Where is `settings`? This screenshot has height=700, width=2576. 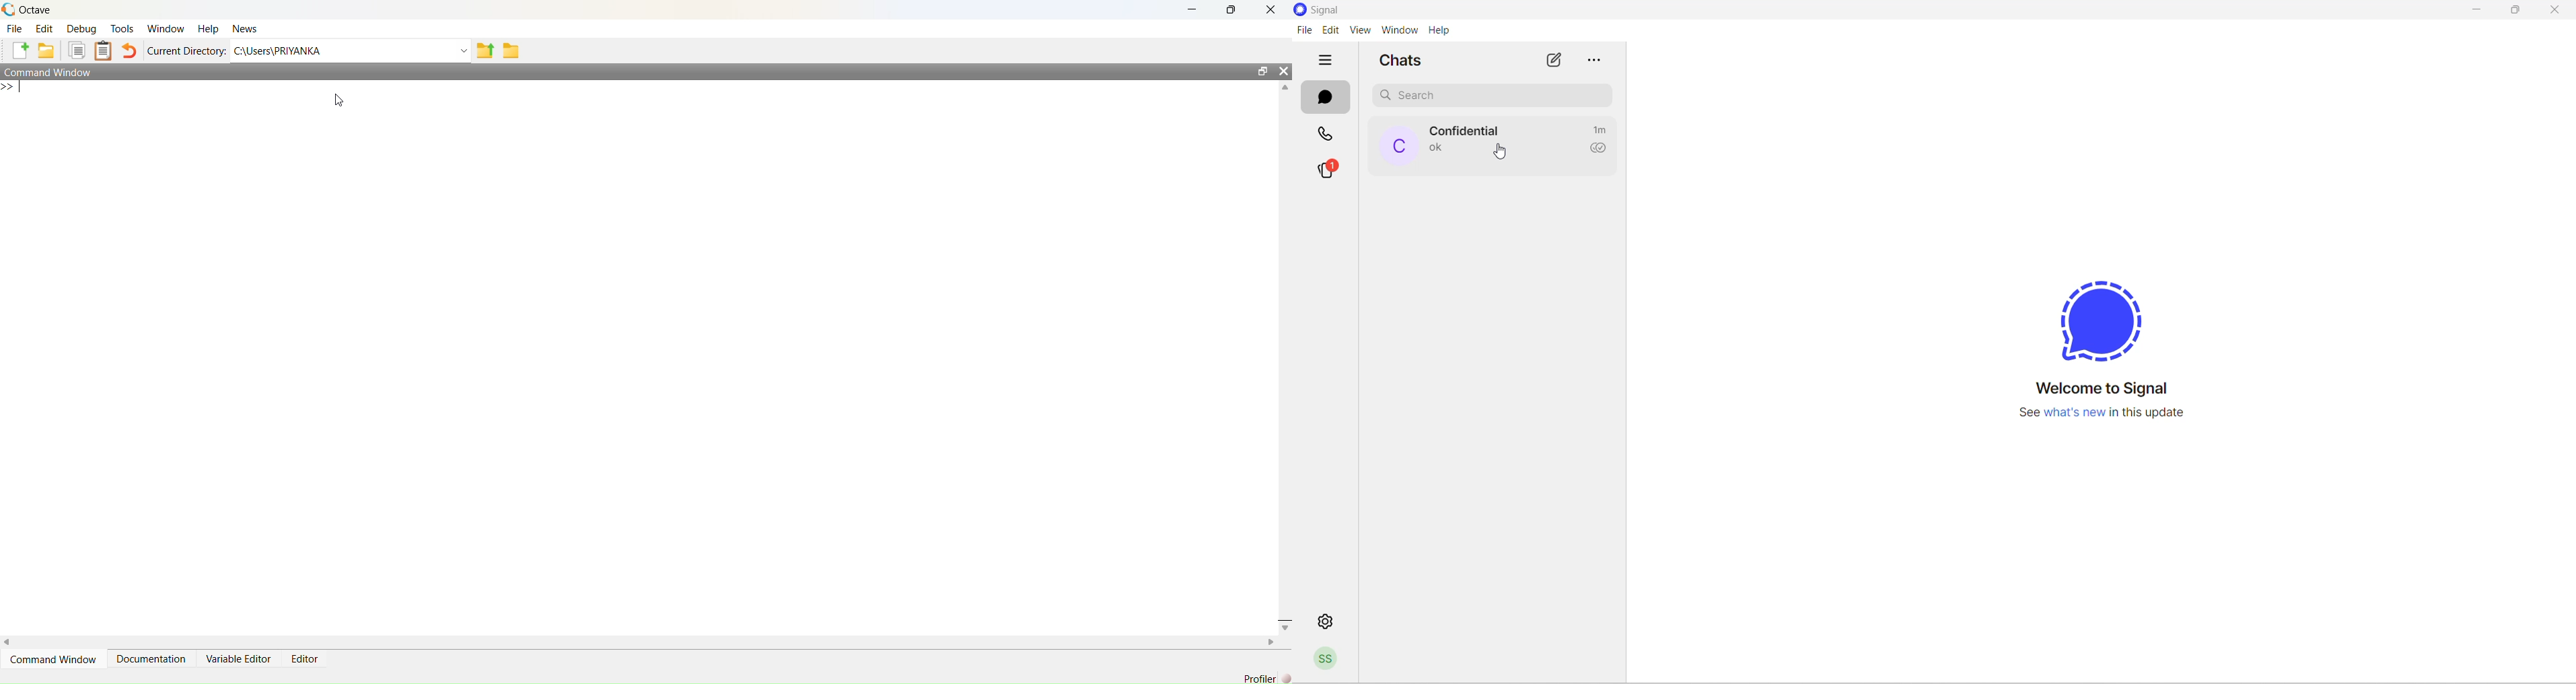 settings is located at coordinates (1327, 620).